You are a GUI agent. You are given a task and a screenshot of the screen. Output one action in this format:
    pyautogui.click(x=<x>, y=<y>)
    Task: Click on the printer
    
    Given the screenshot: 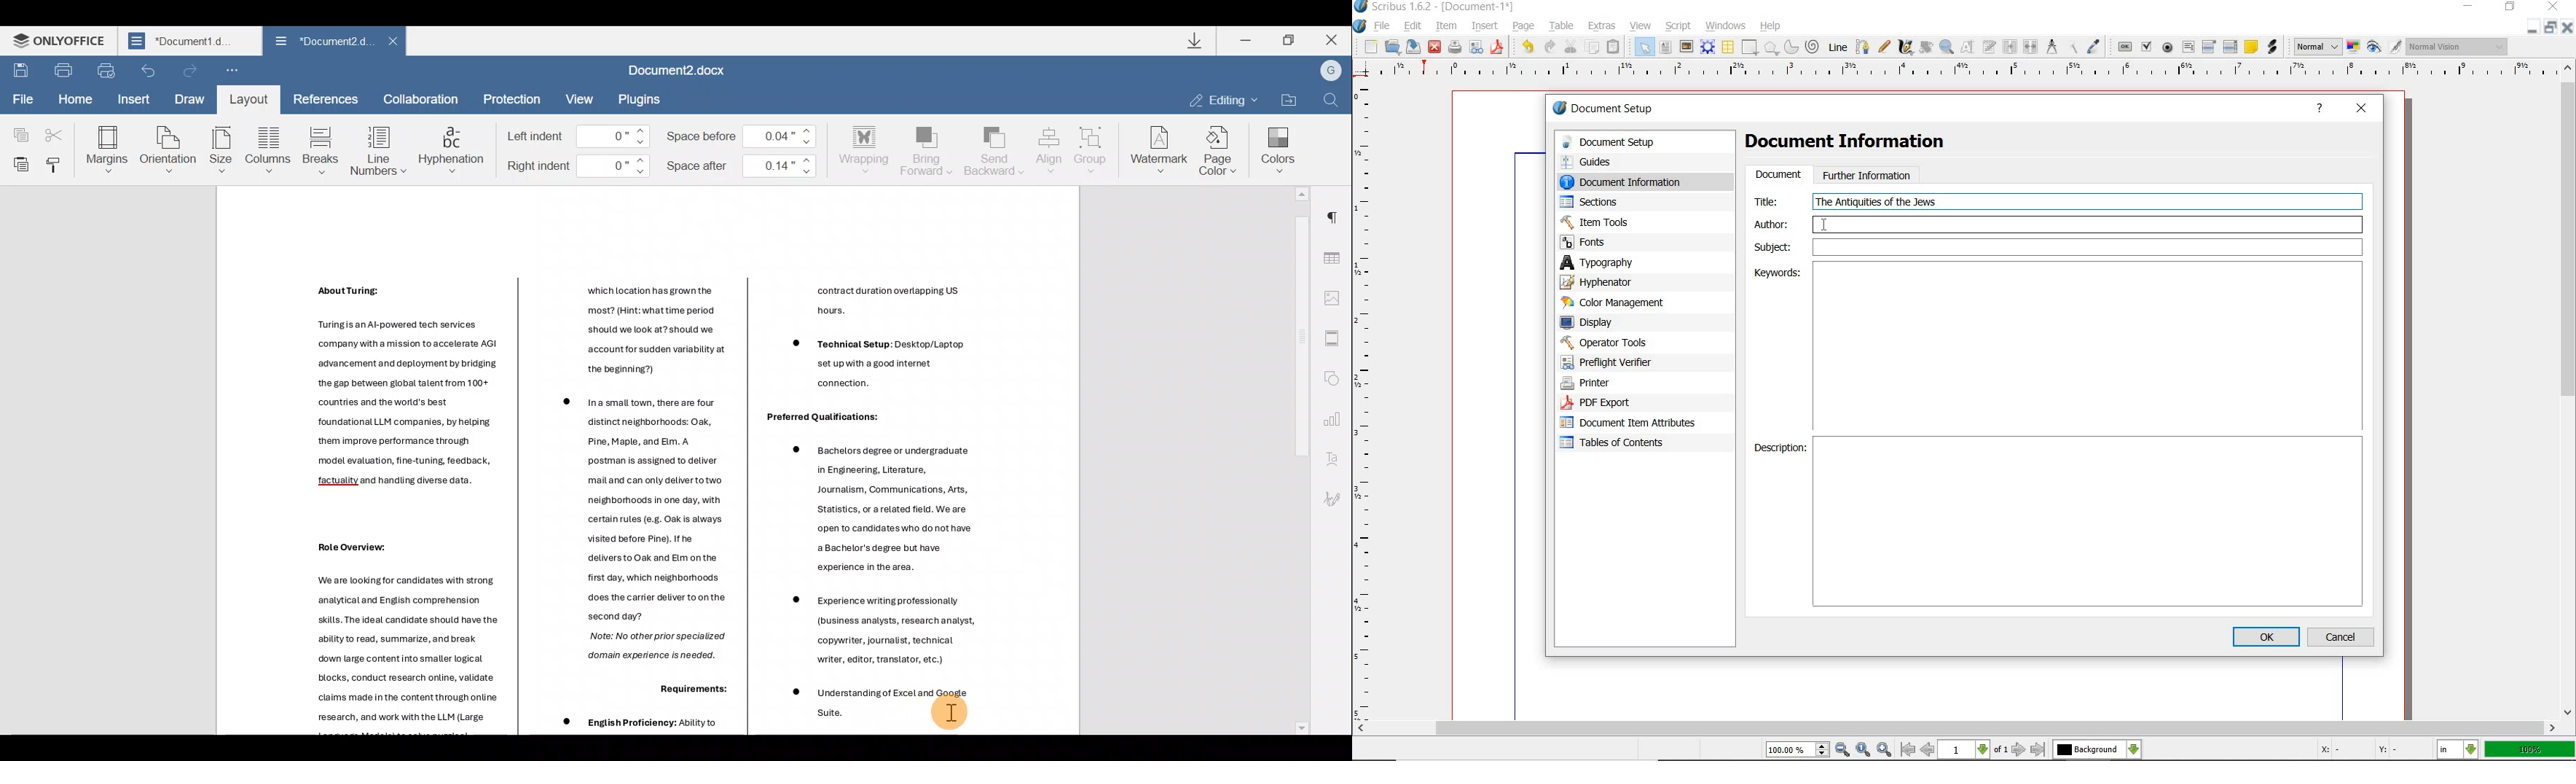 What is the action you would take?
    pyautogui.click(x=1620, y=383)
    